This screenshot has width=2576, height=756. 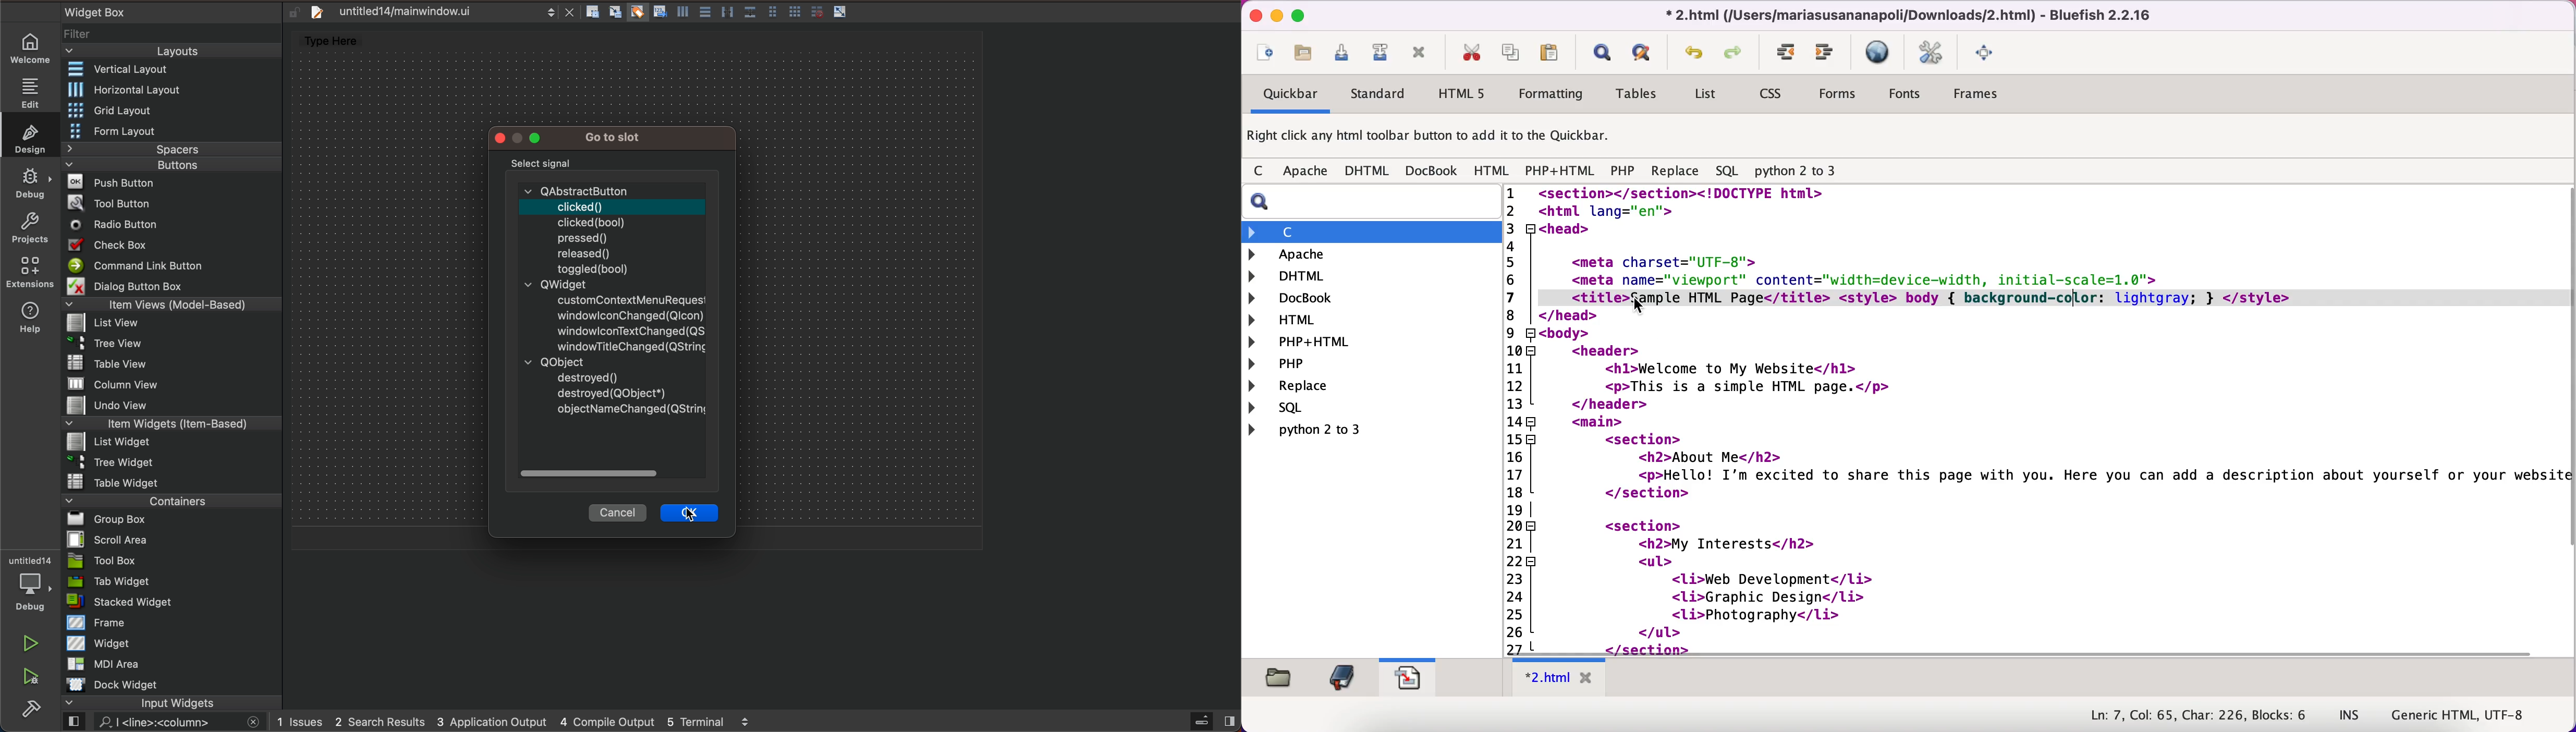 What do you see at coordinates (1369, 202) in the screenshot?
I see `search bar` at bounding box center [1369, 202].